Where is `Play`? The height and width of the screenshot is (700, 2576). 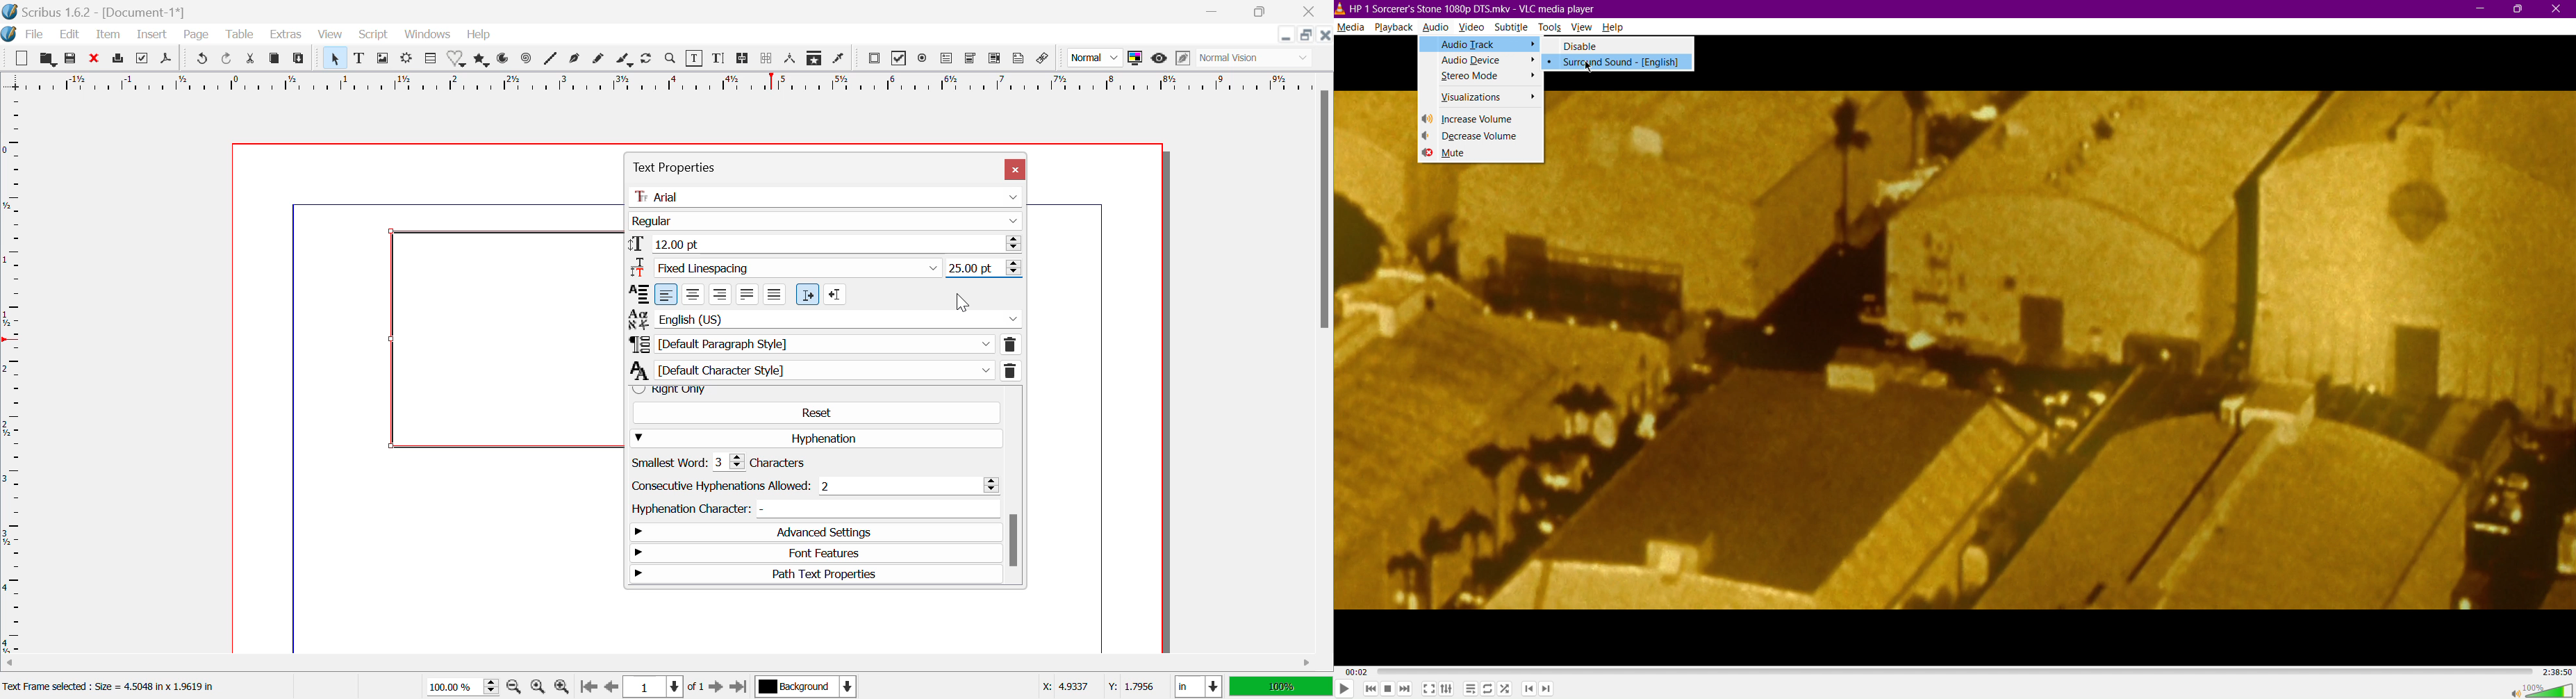
Play is located at coordinates (1344, 687).